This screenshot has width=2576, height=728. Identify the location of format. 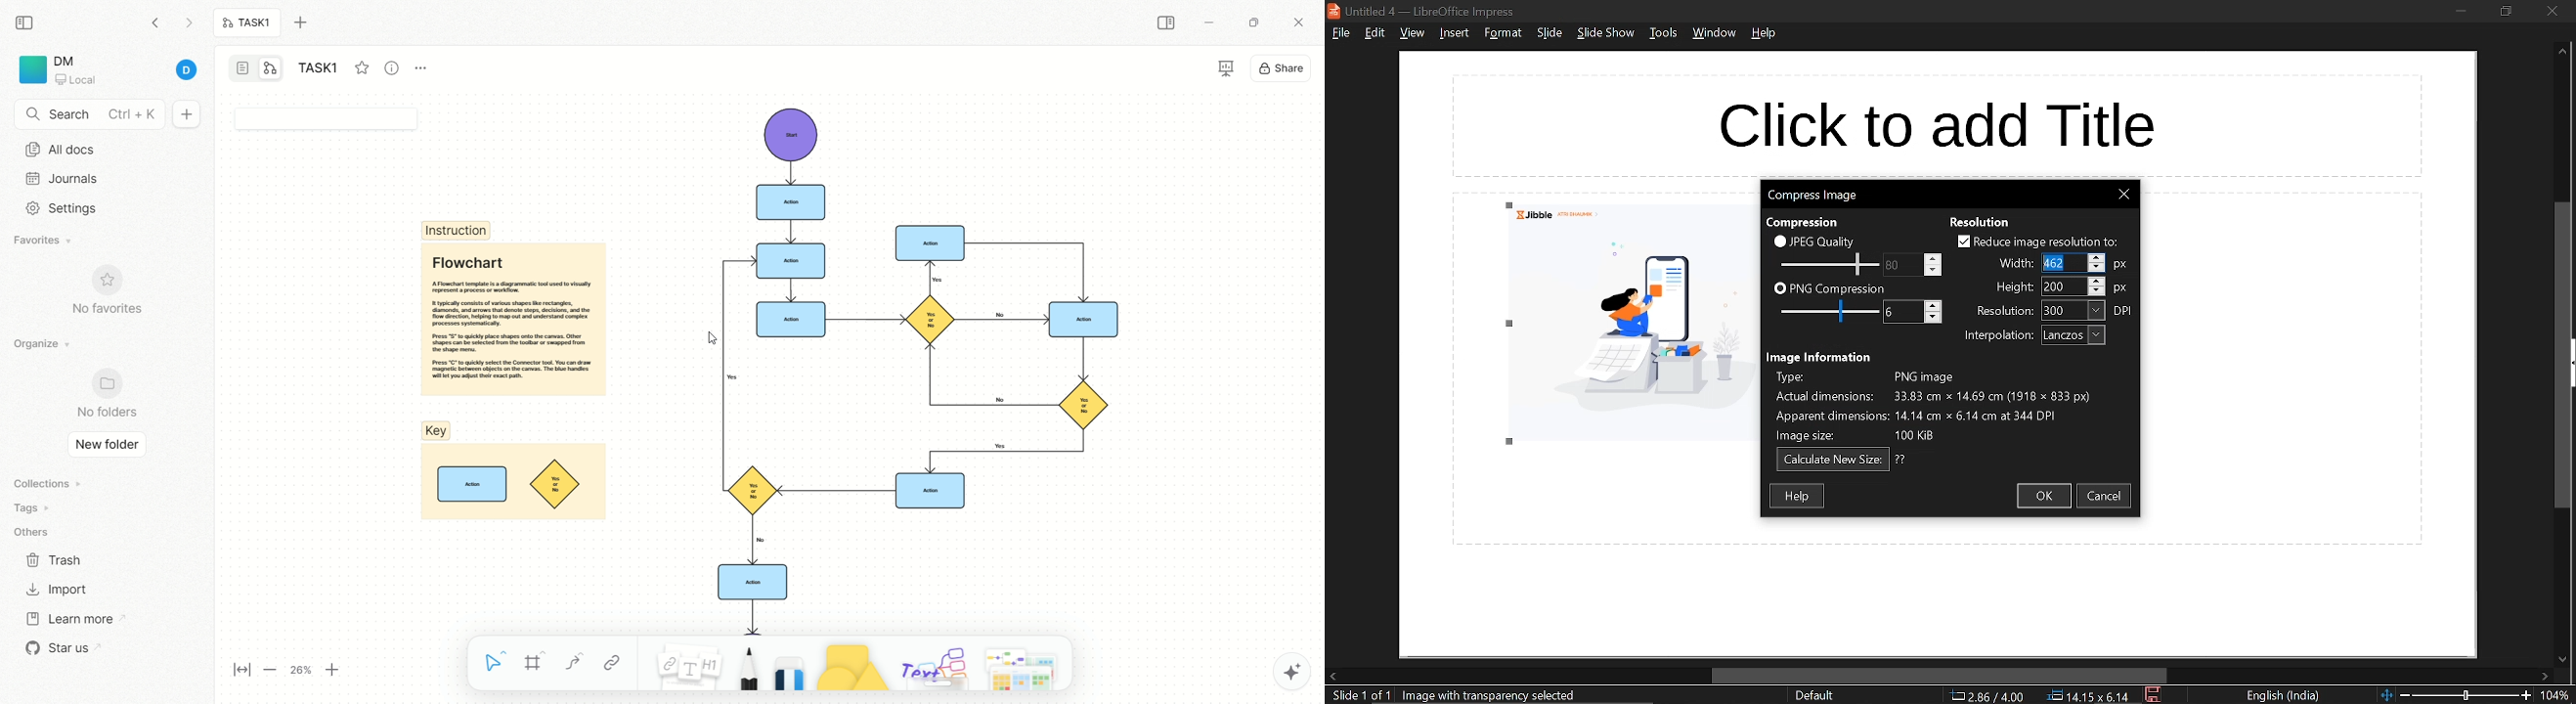
(1503, 32).